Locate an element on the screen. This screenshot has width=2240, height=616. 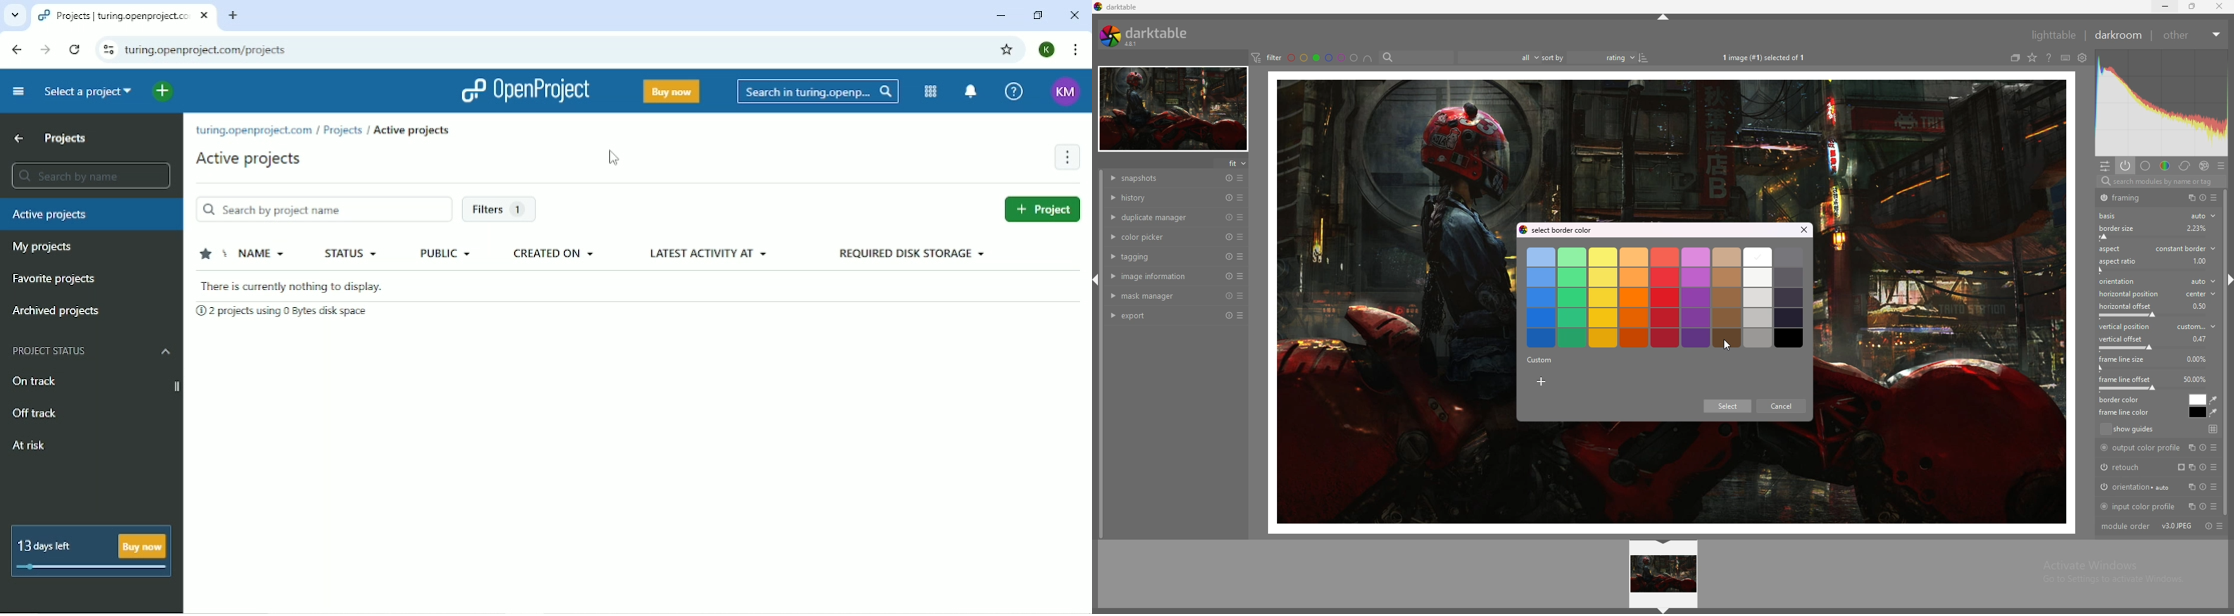
reset is located at coordinates (1229, 217).